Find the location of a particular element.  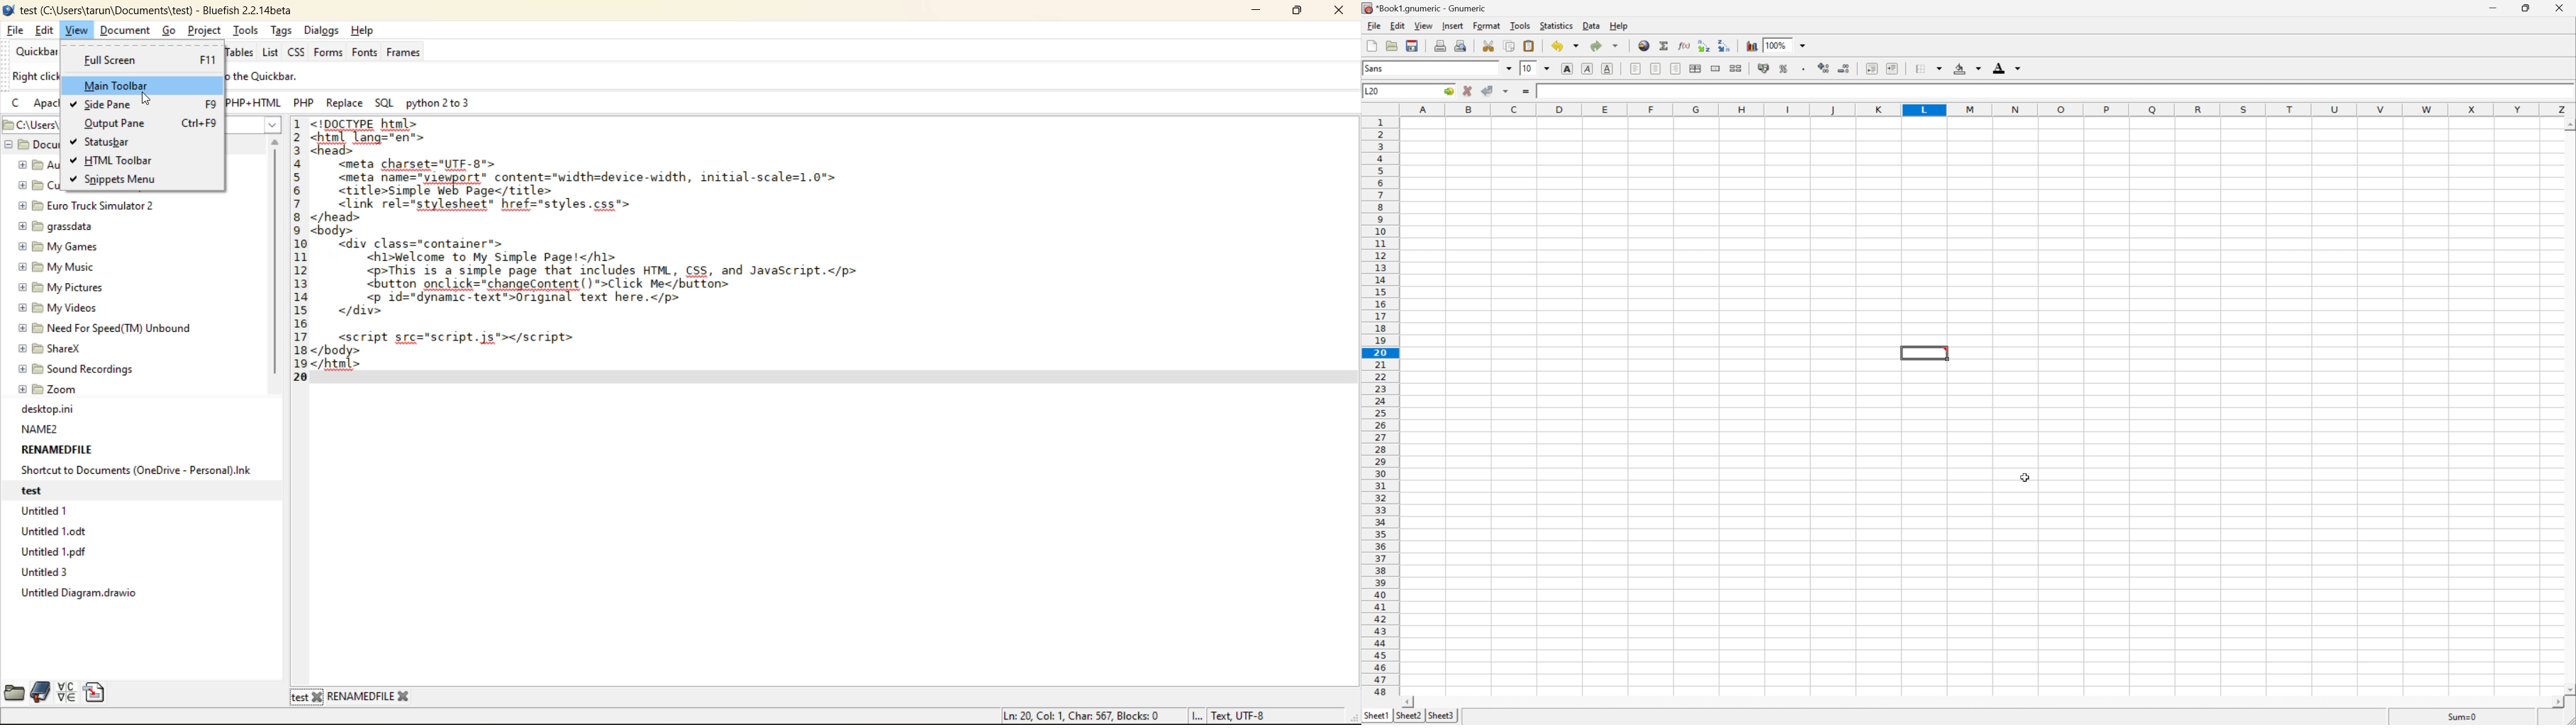

Tool tip inserted is located at coordinates (1926, 354).